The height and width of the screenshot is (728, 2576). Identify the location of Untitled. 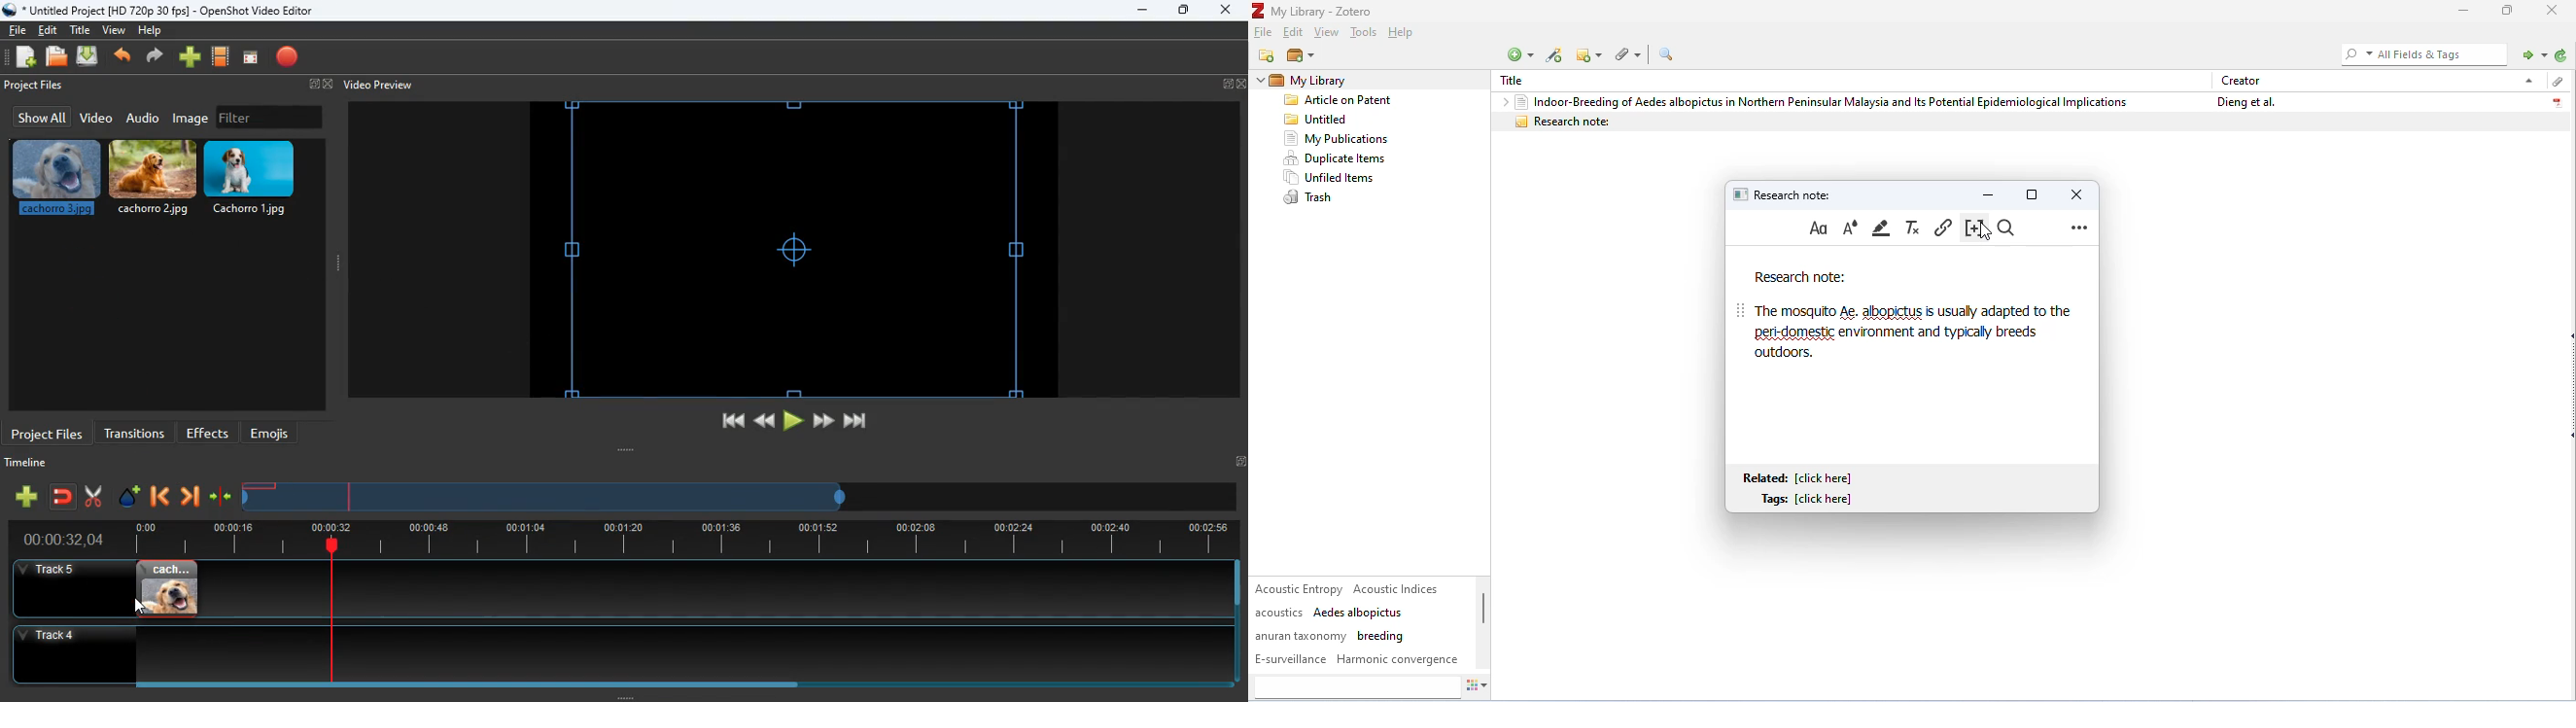
(1320, 120).